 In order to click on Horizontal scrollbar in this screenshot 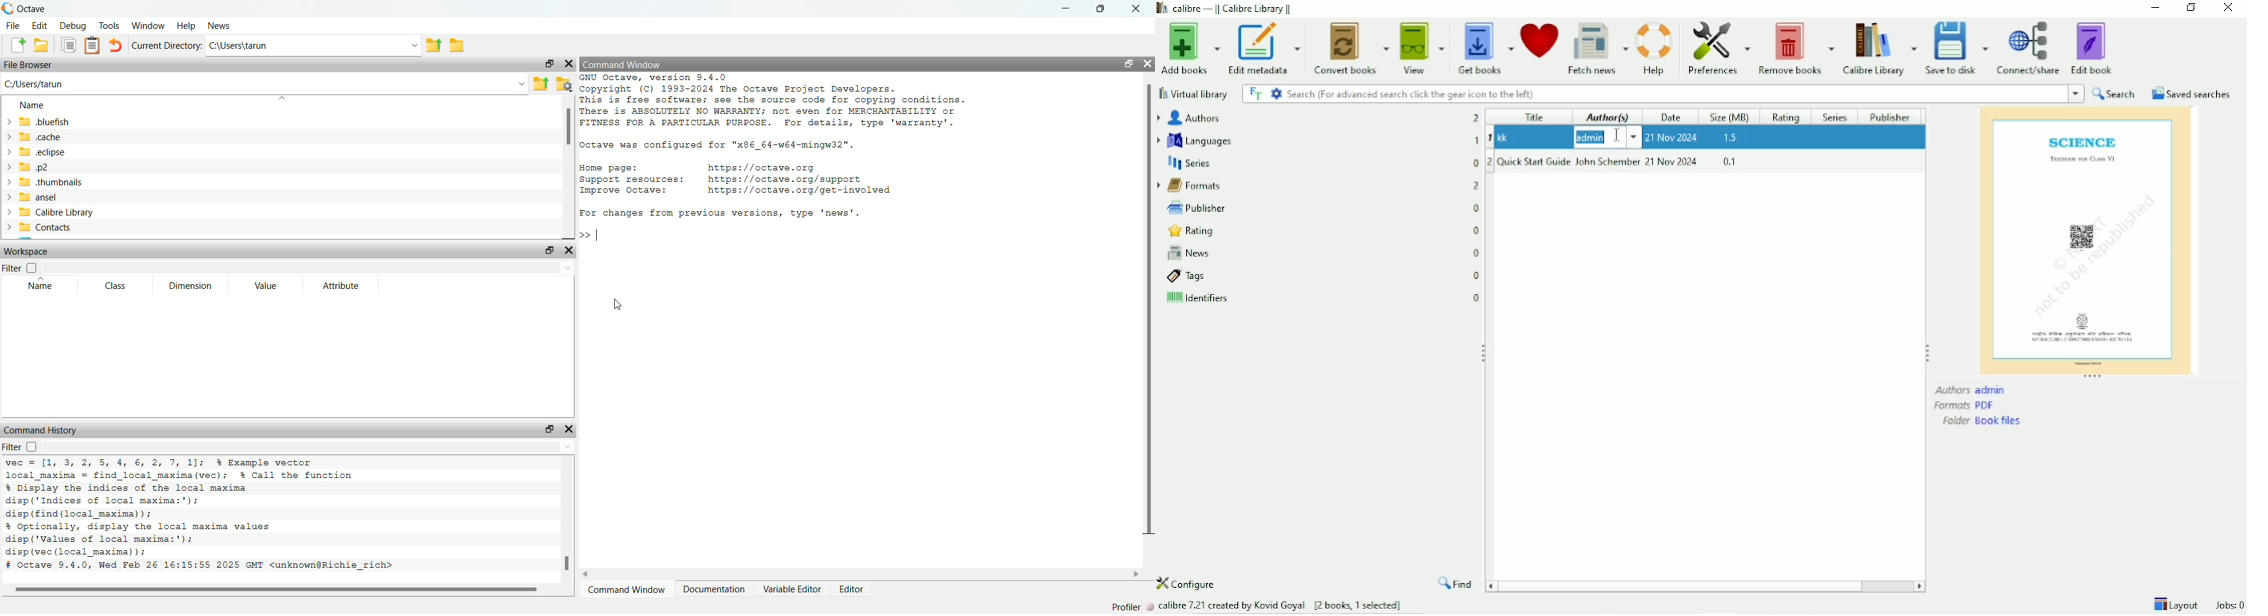, I will do `click(1686, 585)`.